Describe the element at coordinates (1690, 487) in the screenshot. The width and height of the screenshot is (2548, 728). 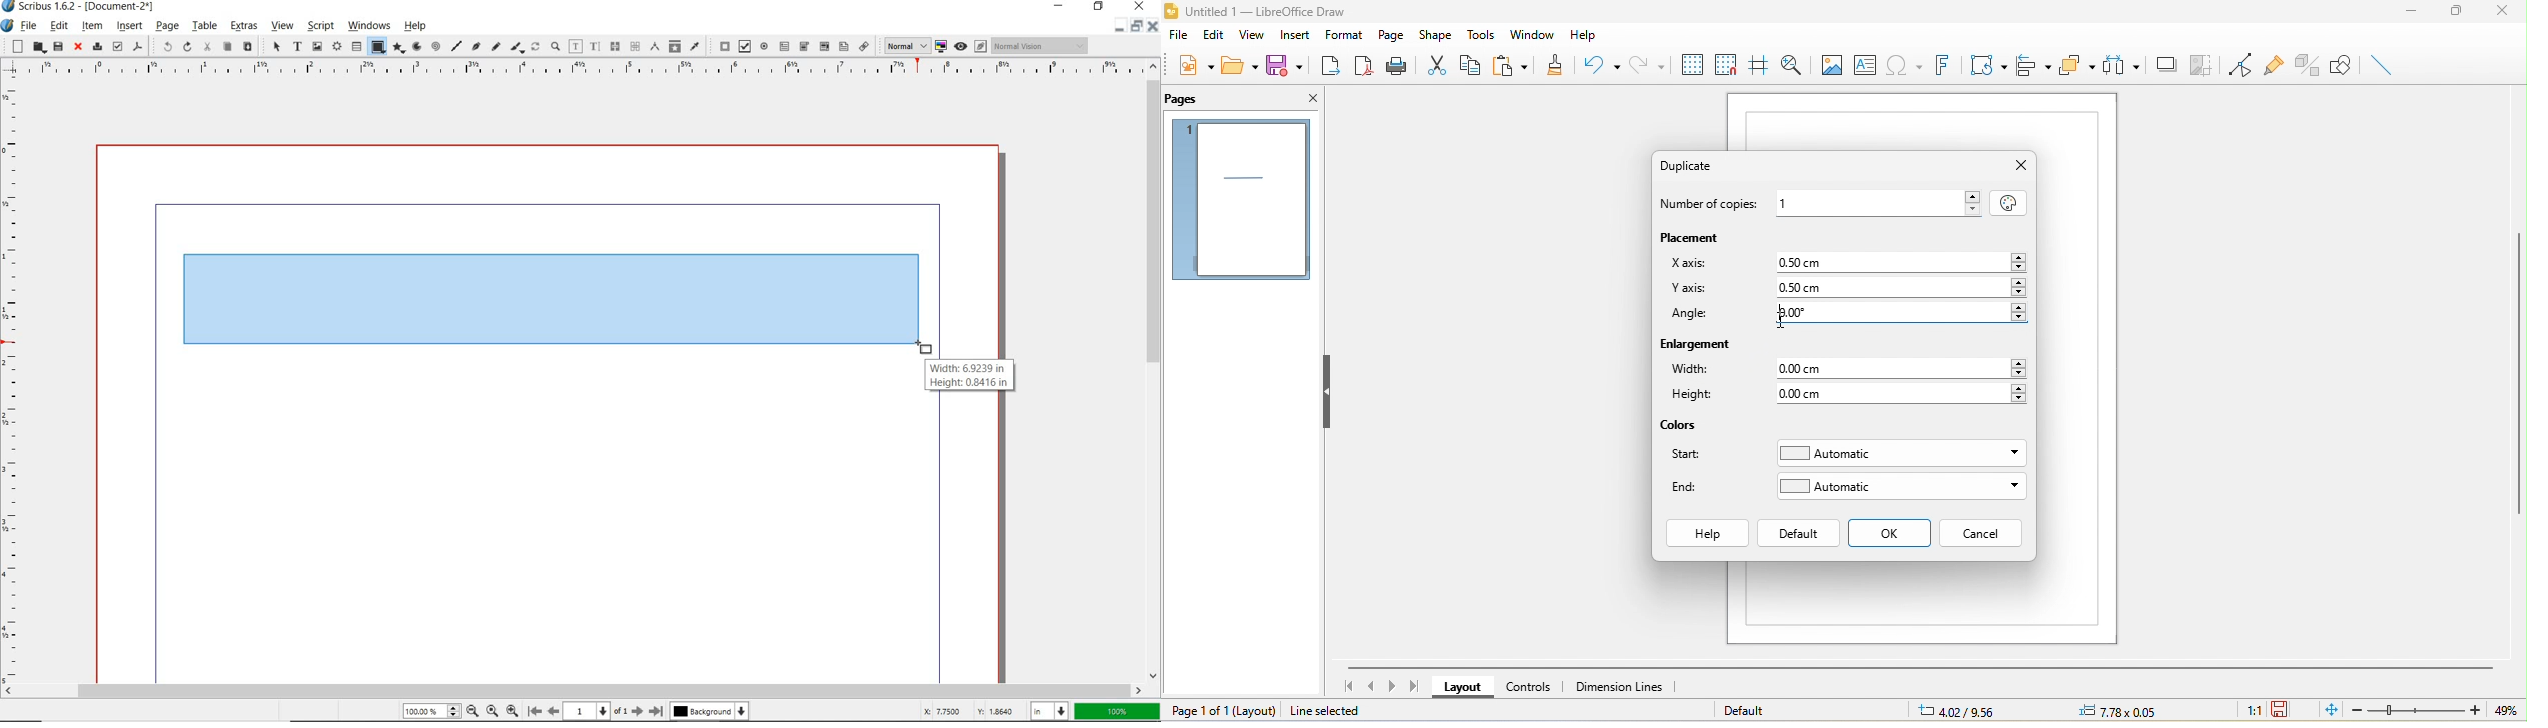
I see `end` at that location.